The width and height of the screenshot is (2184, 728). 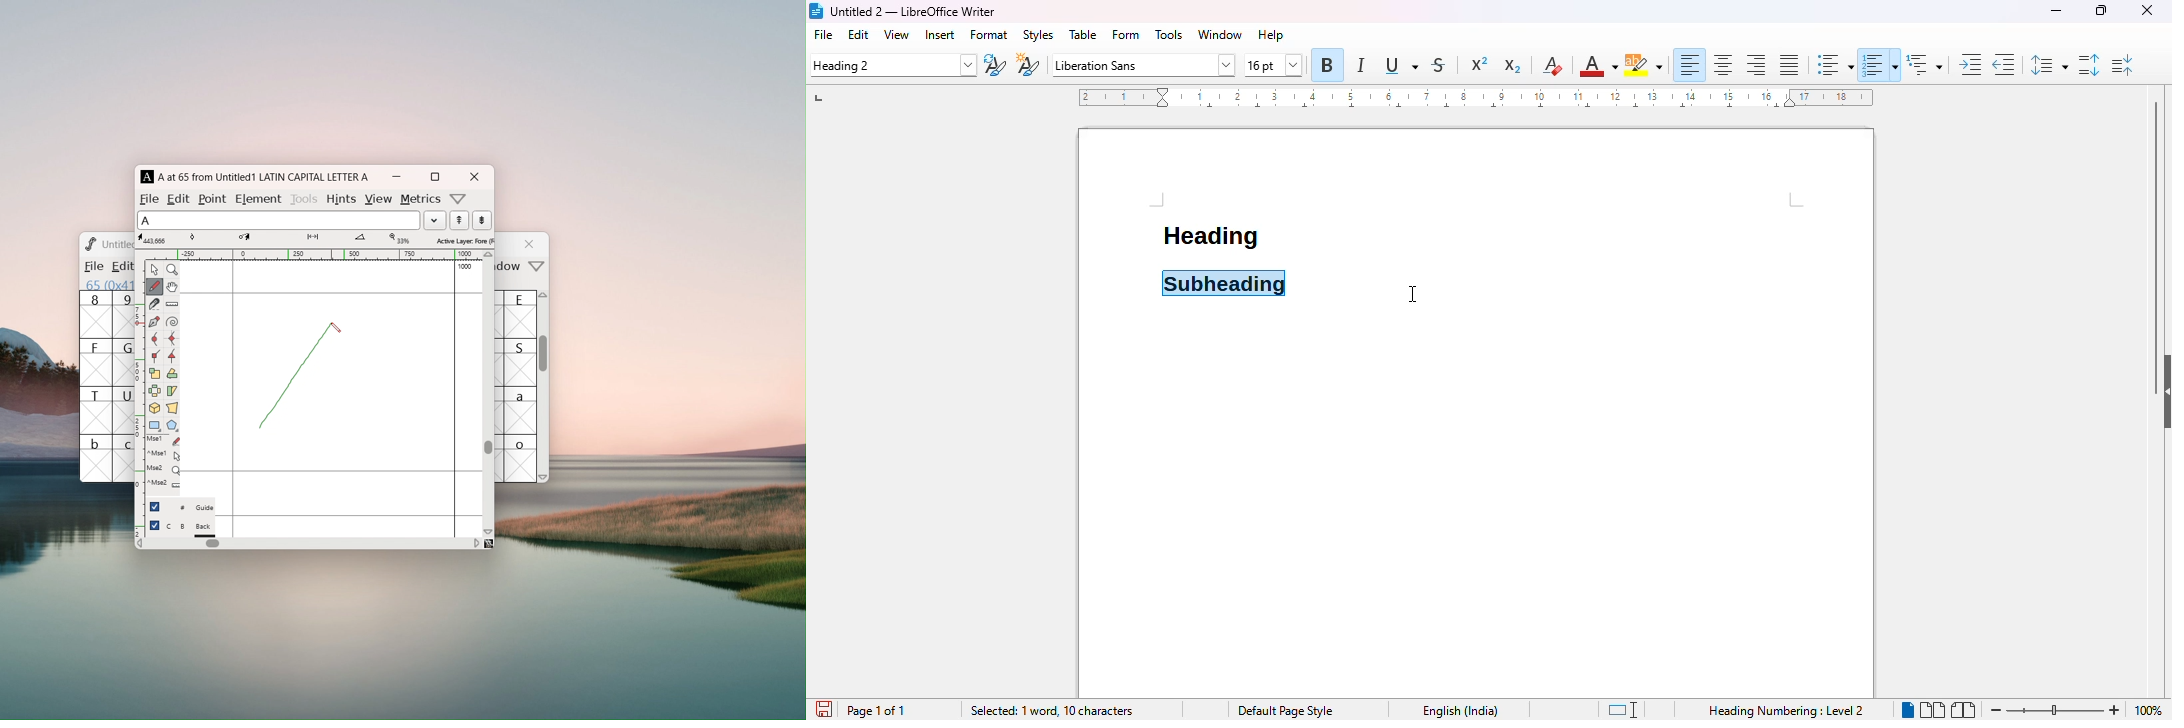 What do you see at coordinates (897, 34) in the screenshot?
I see `view` at bounding box center [897, 34].